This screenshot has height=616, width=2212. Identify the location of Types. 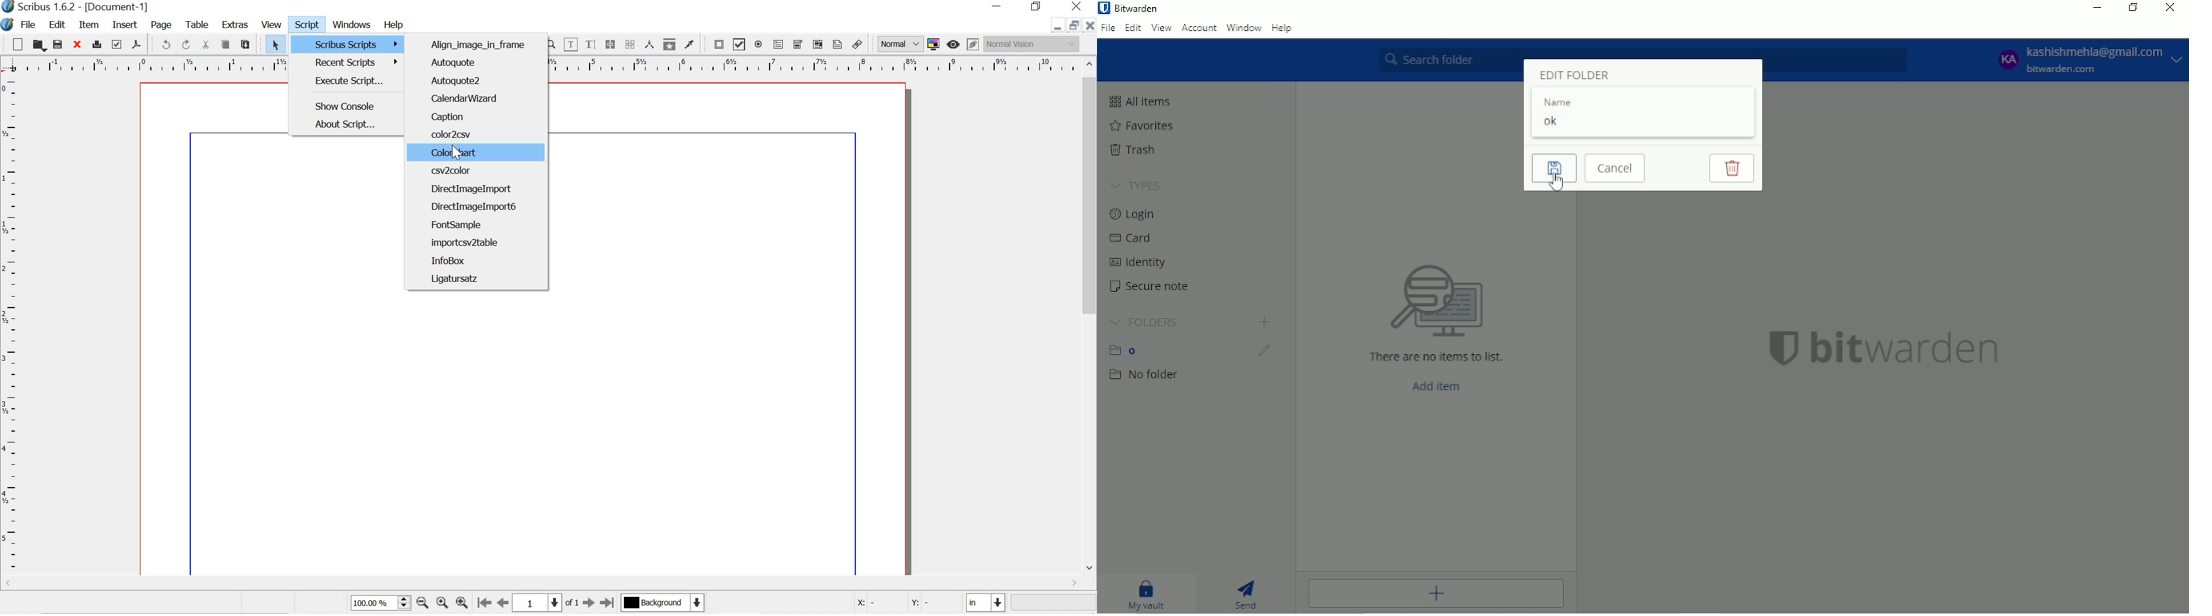
(1135, 186).